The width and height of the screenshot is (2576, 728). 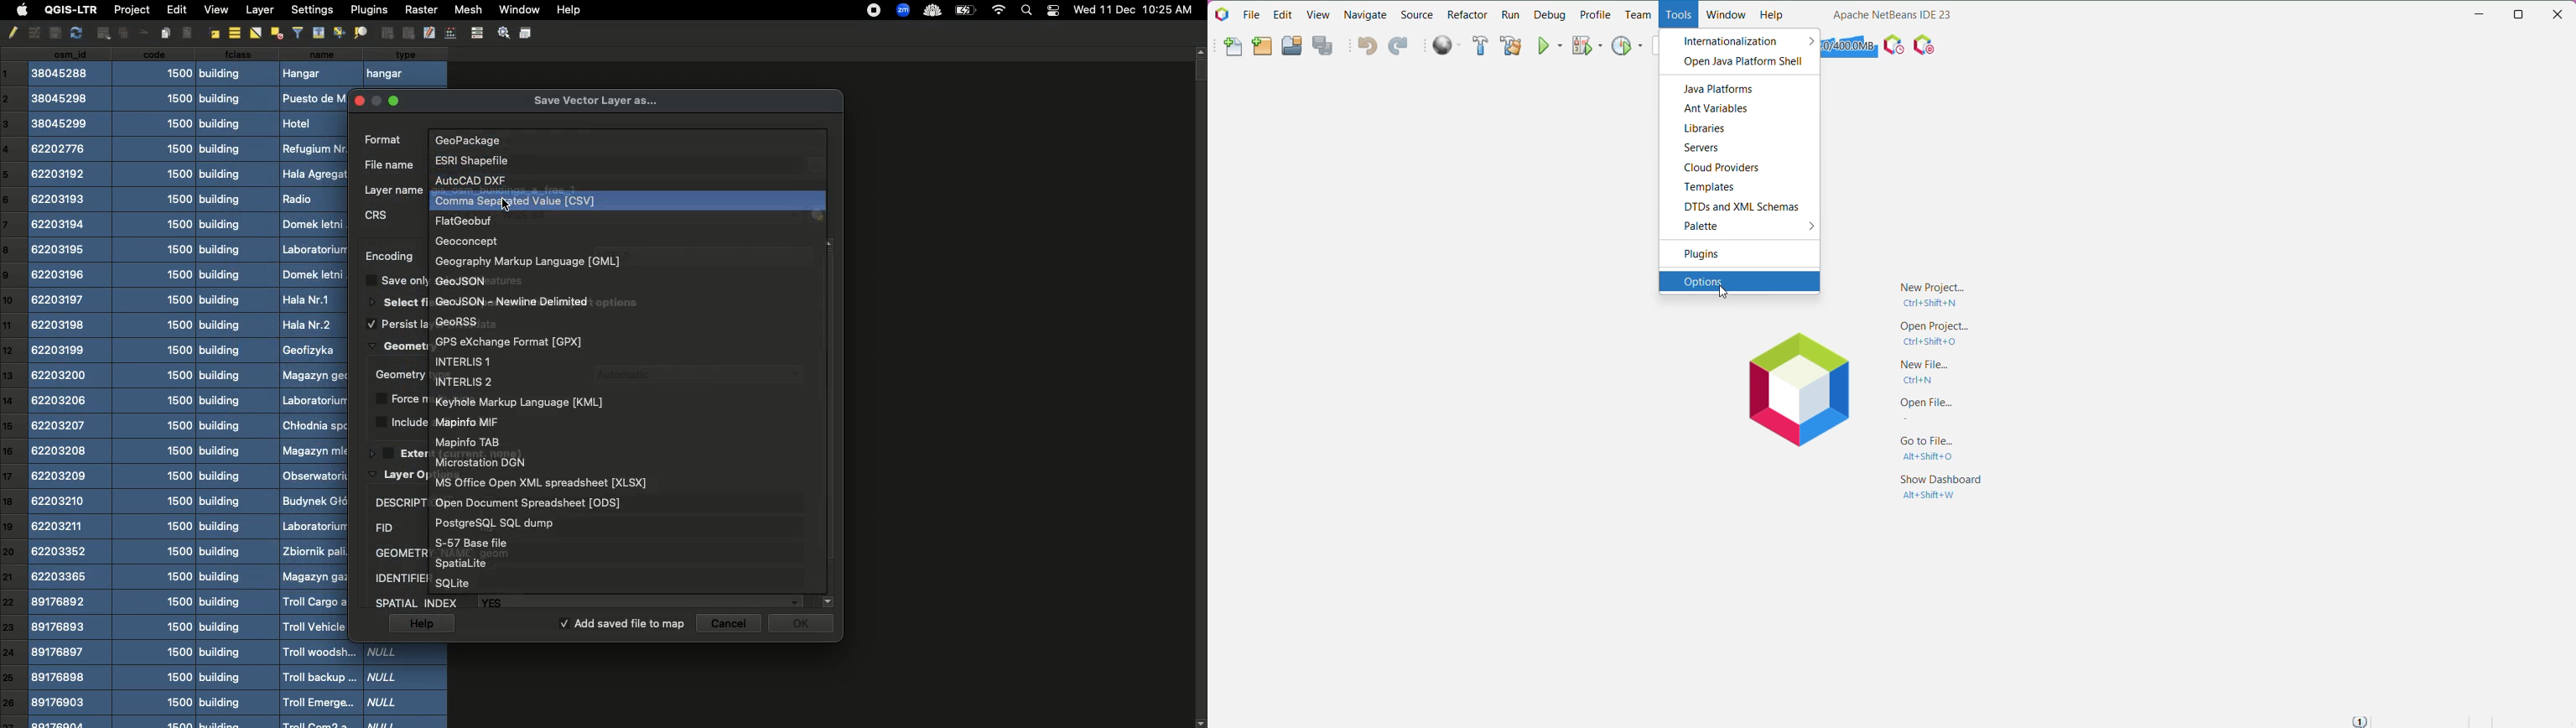 What do you see at coordinates (538, 300) in the screenshot?
I see `Format` at bounding box center [538, 300].